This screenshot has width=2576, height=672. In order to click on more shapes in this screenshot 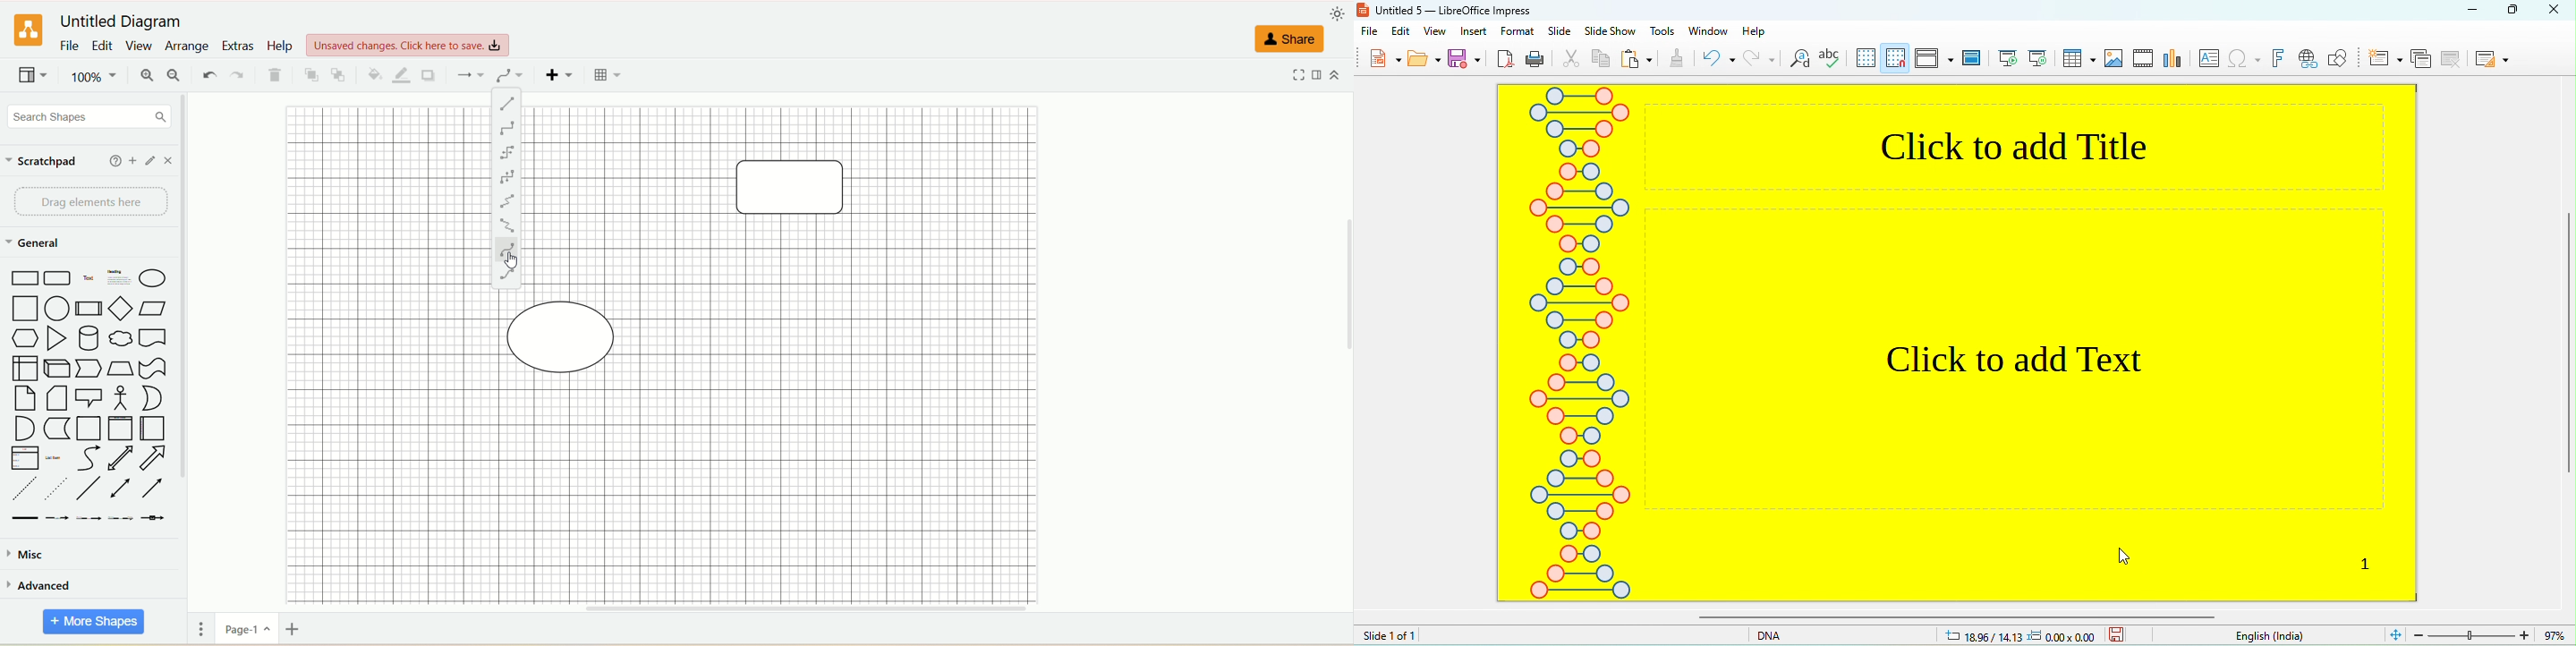, I will do `click(92, 622)`.